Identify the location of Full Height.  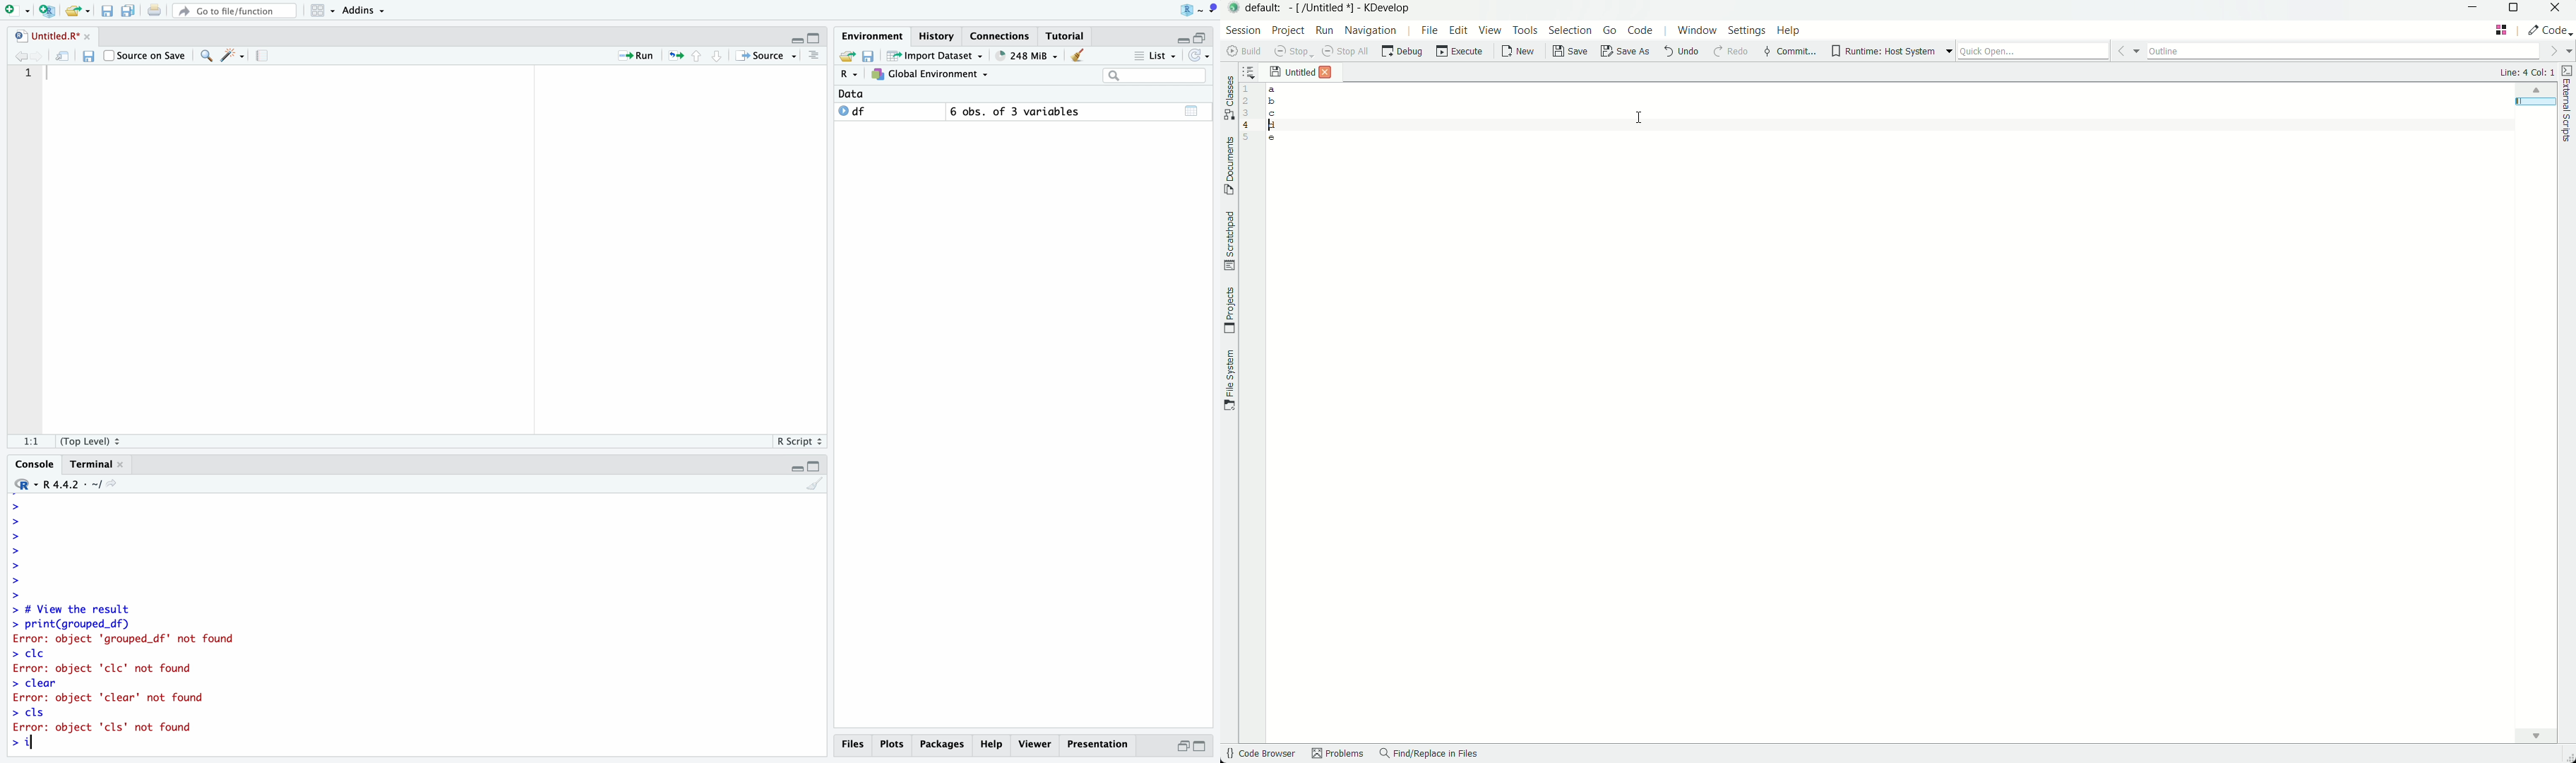
(815, 36).